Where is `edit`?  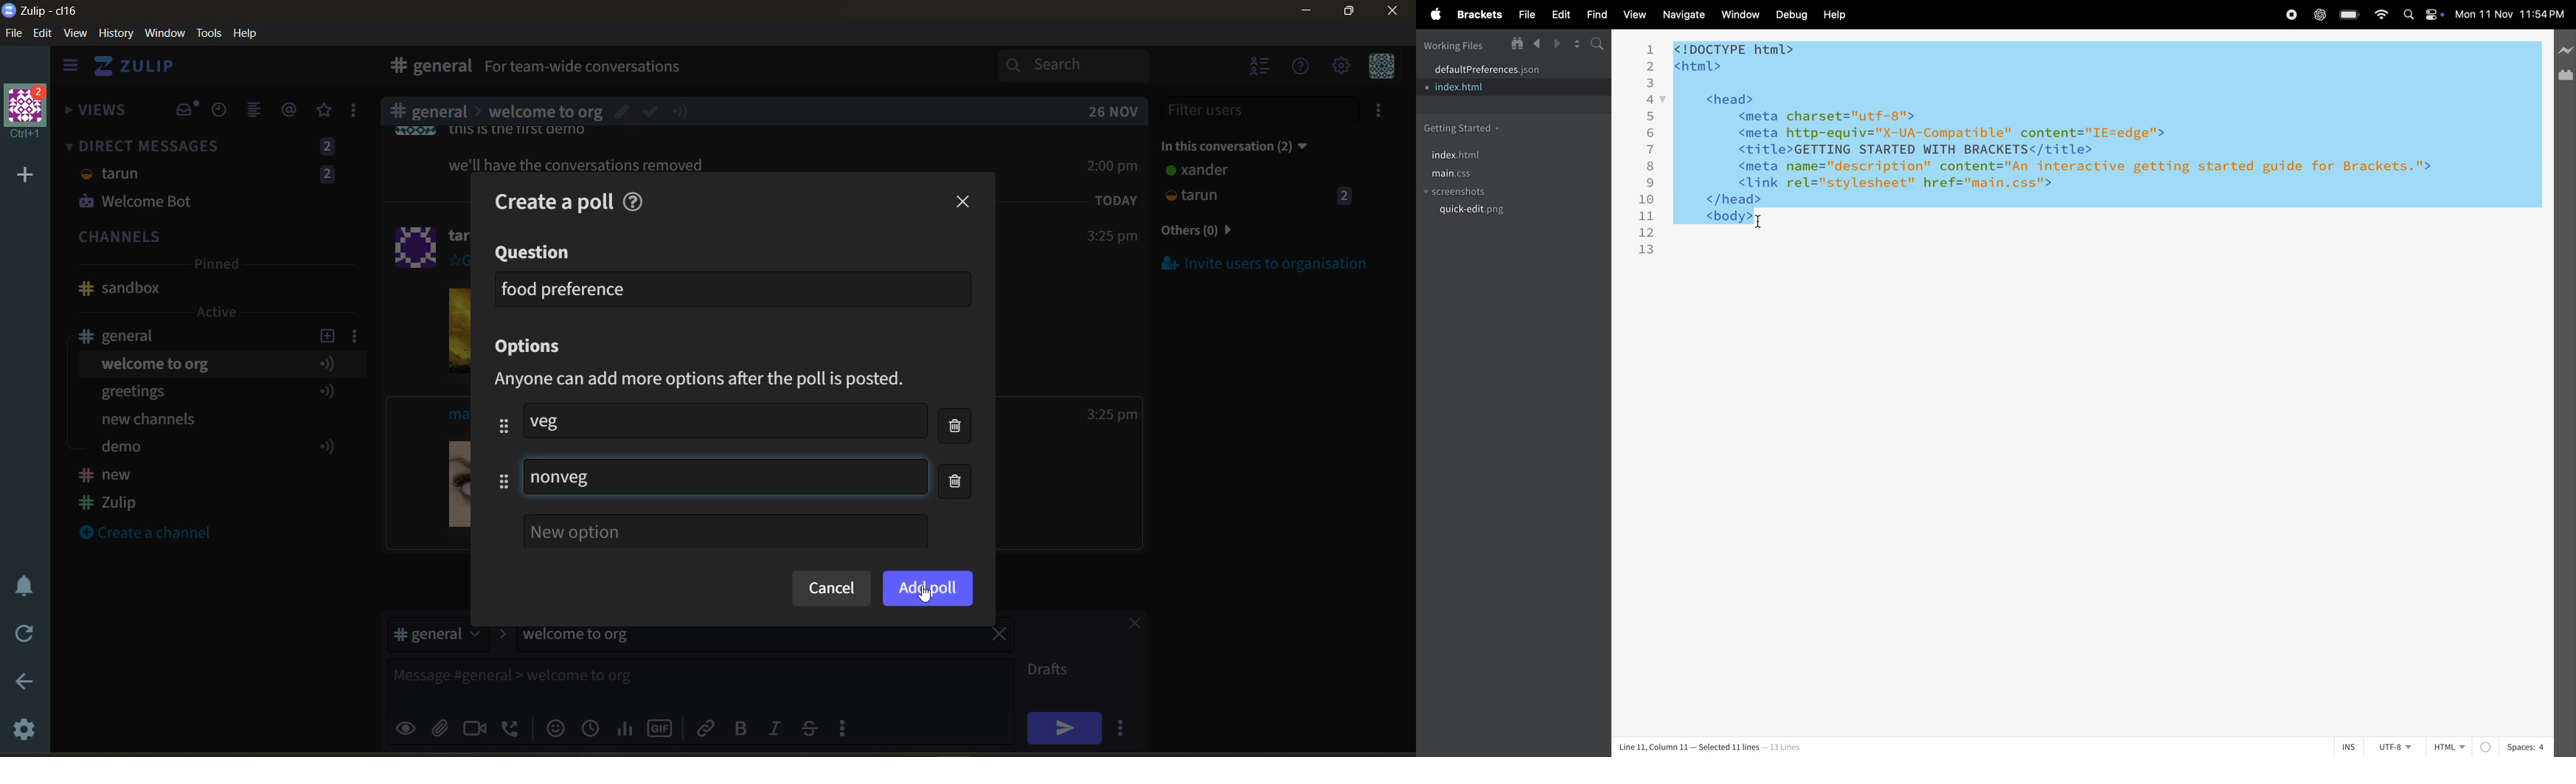
edit is located at coordinates (43, 35).